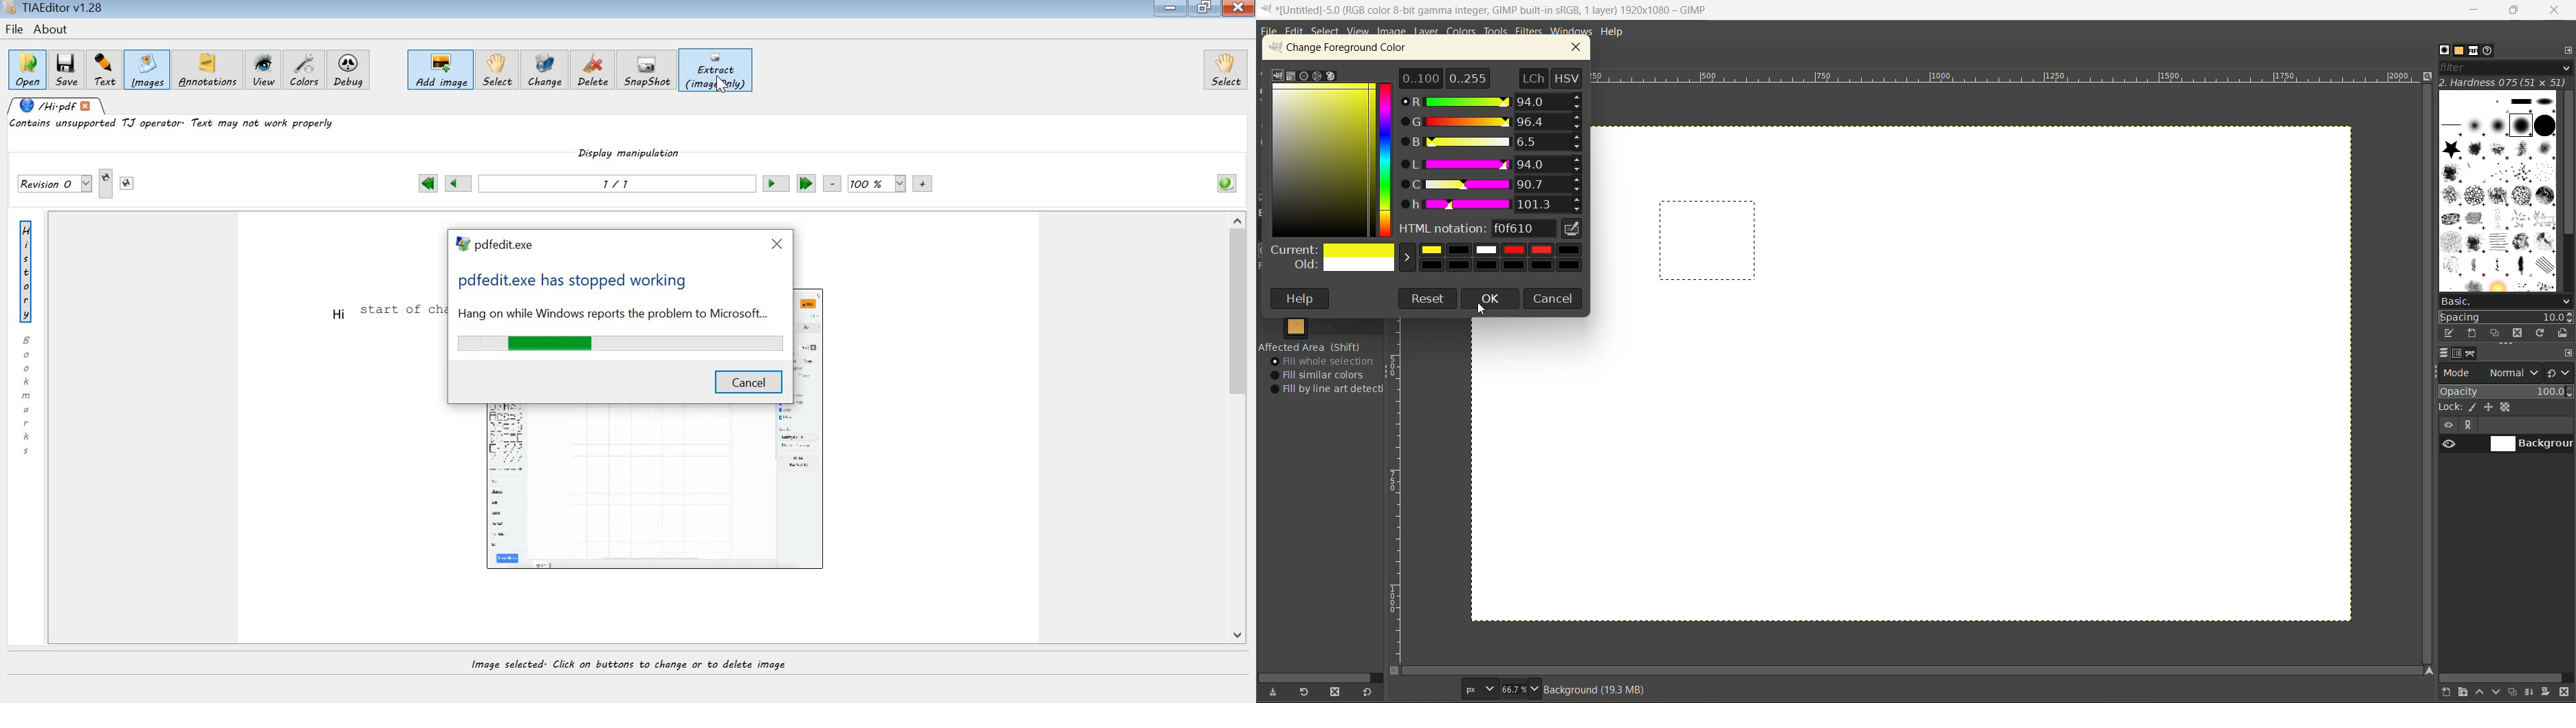 This screenshot has width=2576, height=728. I want to click on layer, so click(1427, 32).